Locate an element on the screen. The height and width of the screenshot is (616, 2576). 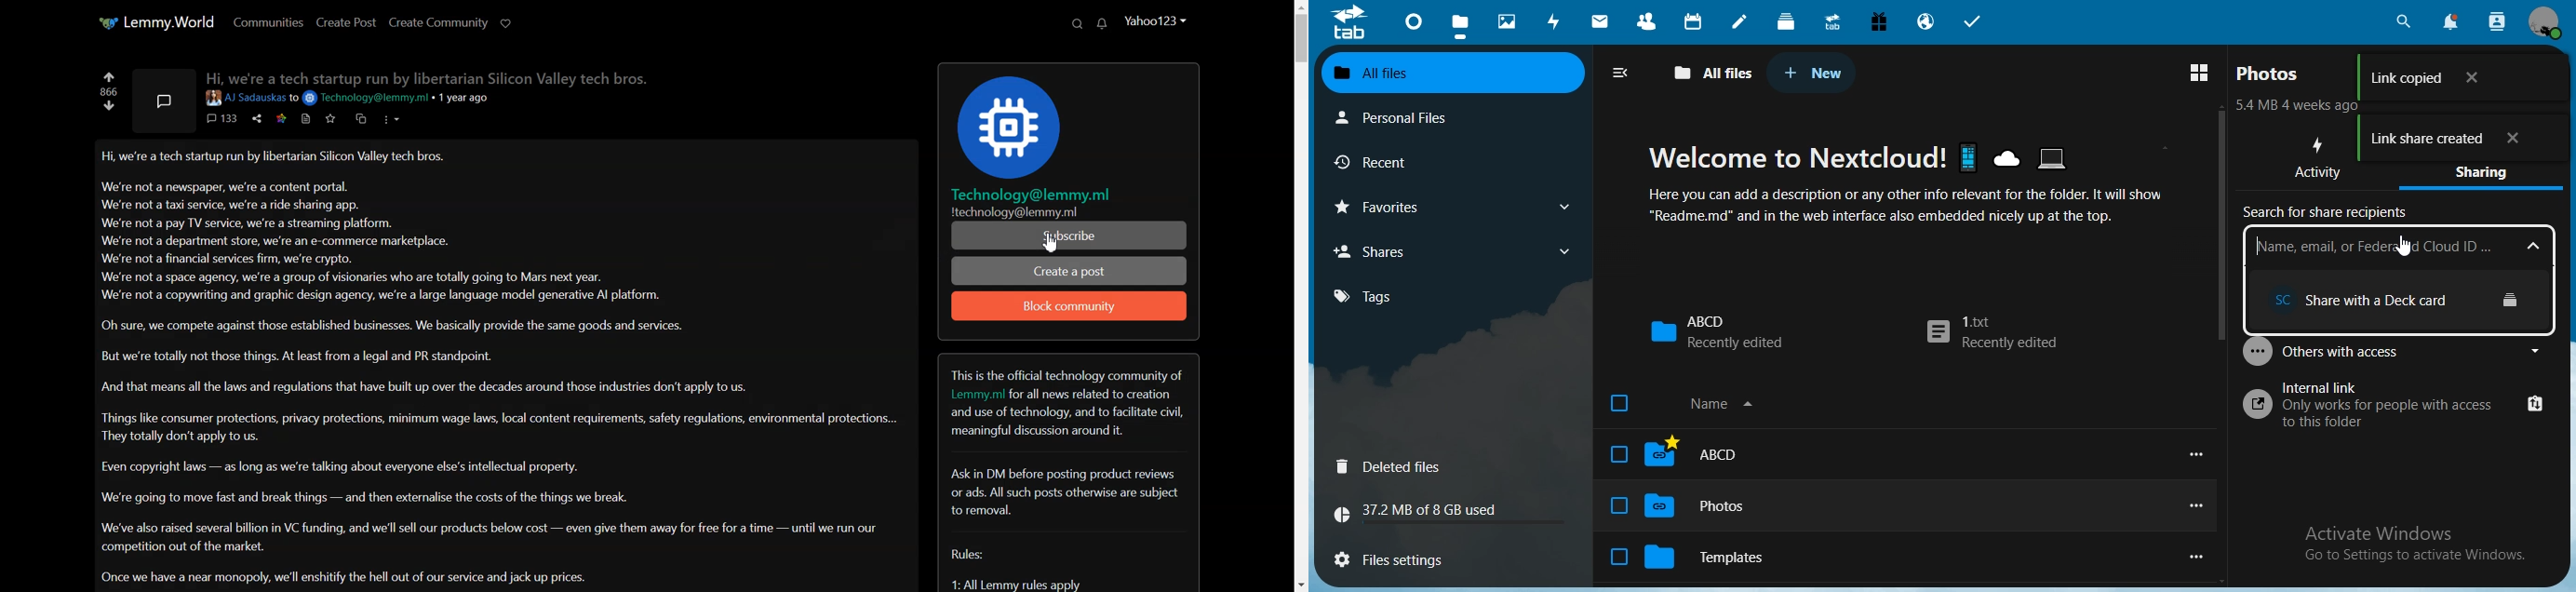
text is located at coordinates (2414, 544).